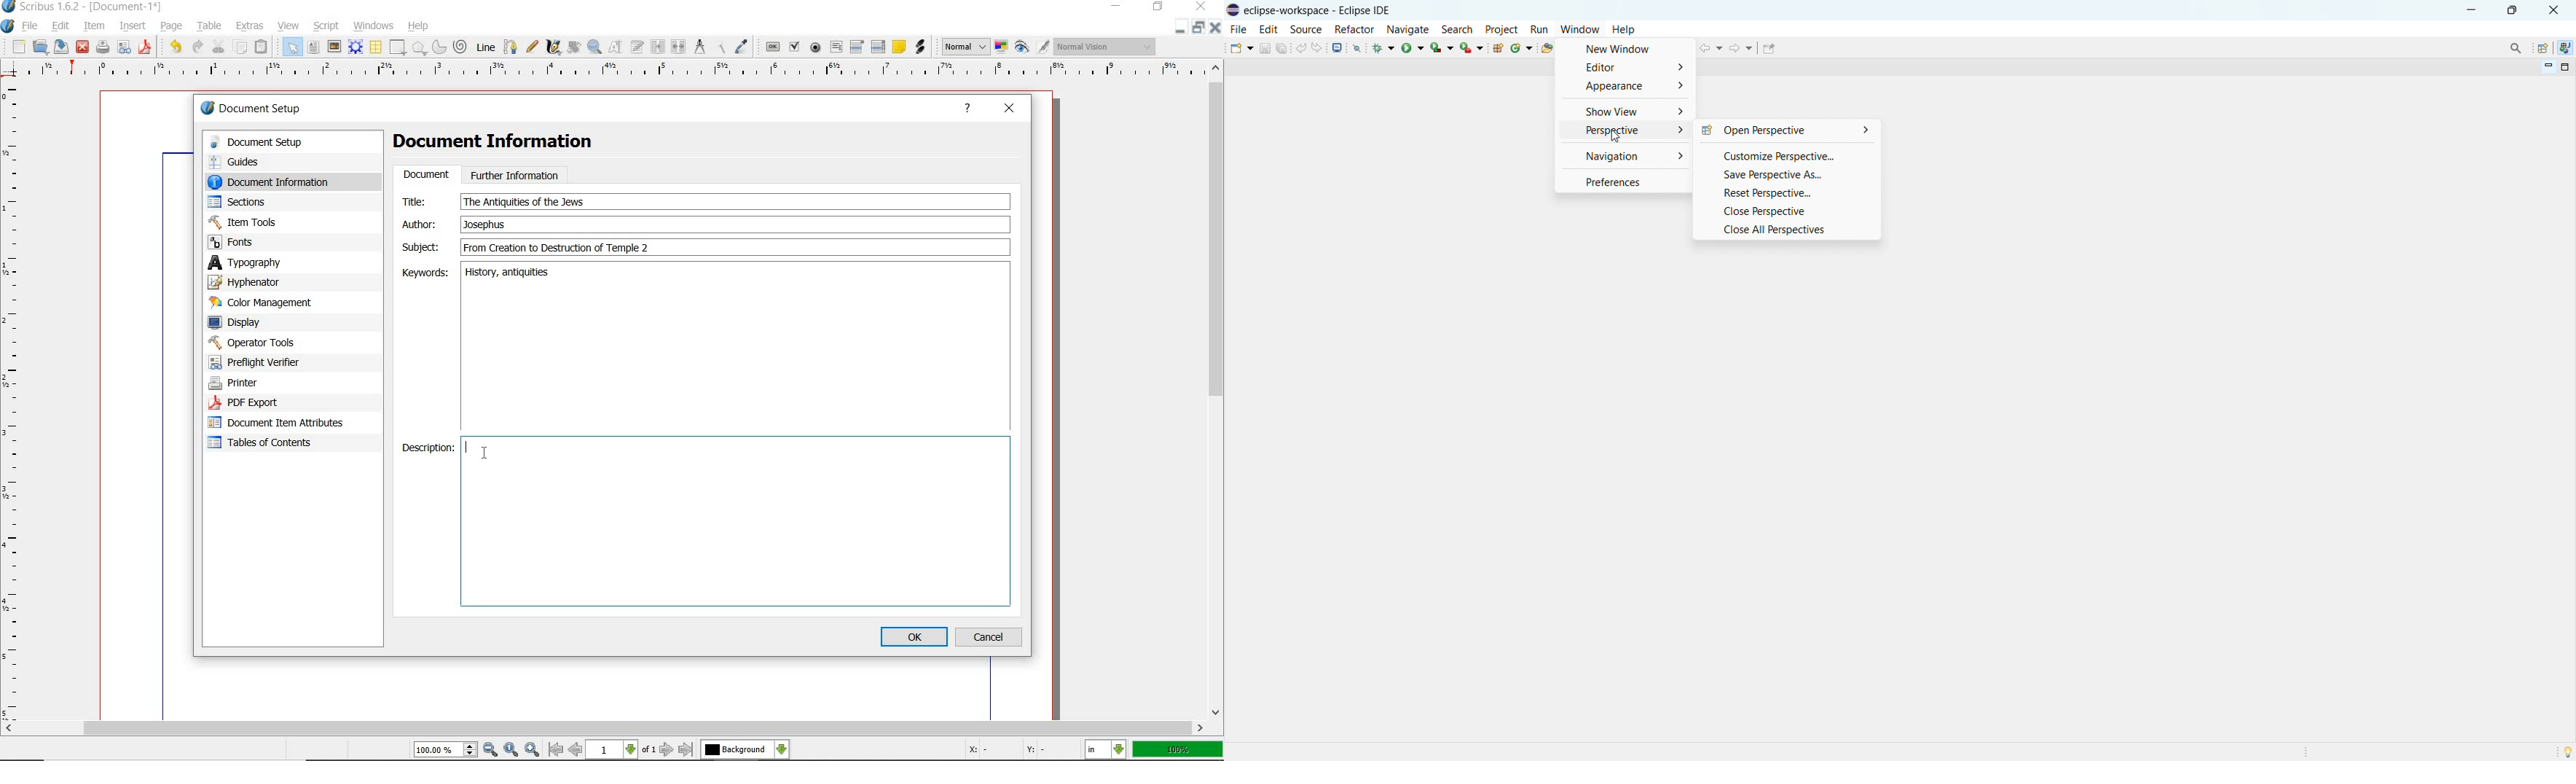 The image size is (2576, 784). I want to click on pdf text field, so click(836, 47).